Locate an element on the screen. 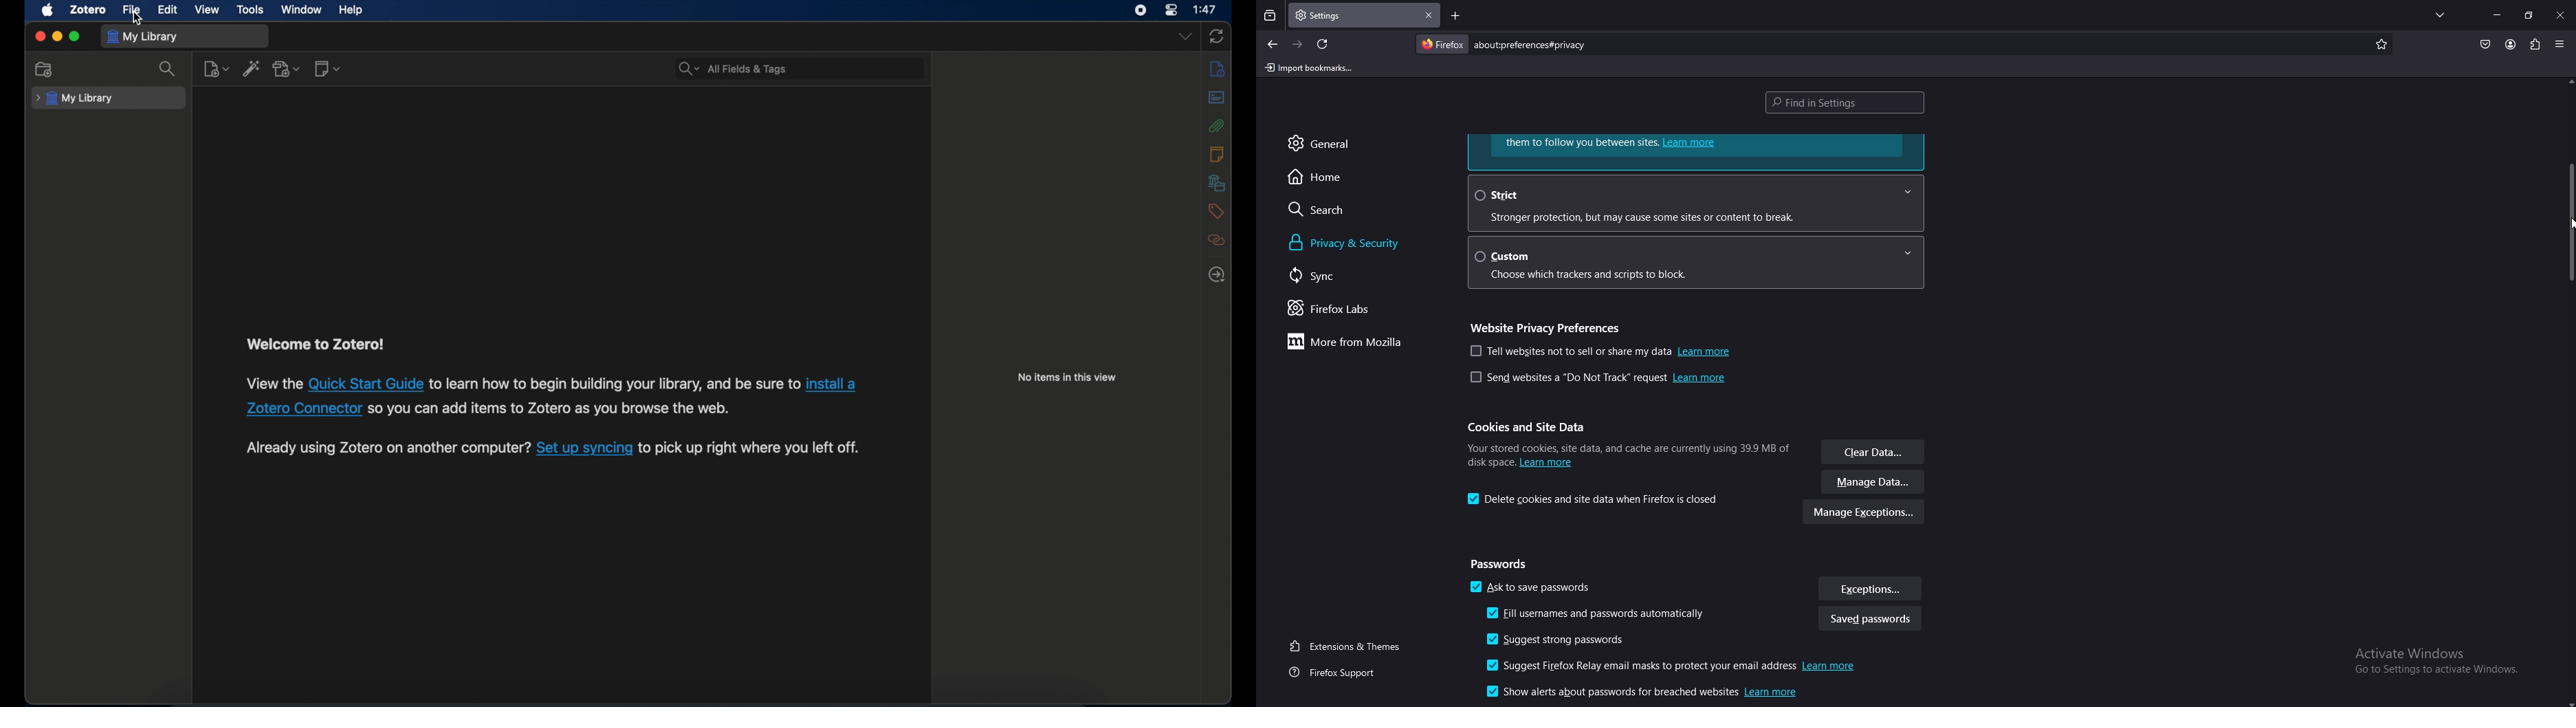 Image resolution: width=2576 pixels, height=728 pixels. to pick up right where you left off. is located at coordinates (750, 448).